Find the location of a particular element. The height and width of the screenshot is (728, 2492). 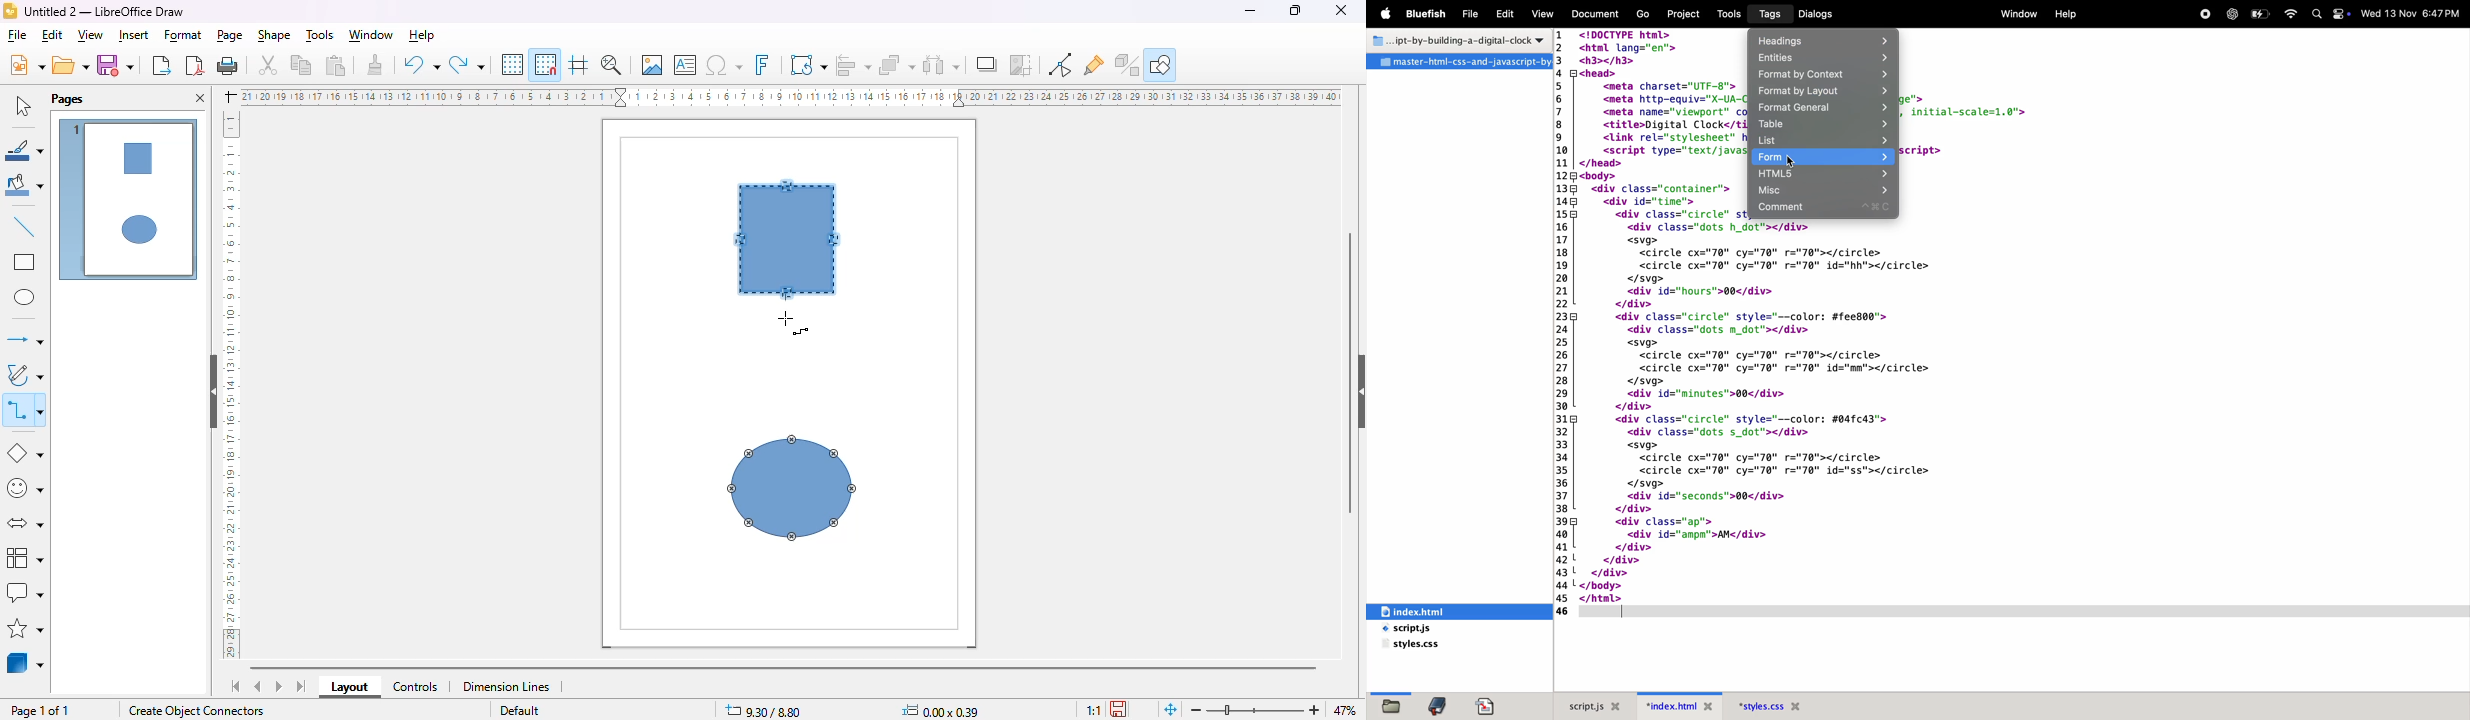

Tools is located at coordinates (1729, 14).